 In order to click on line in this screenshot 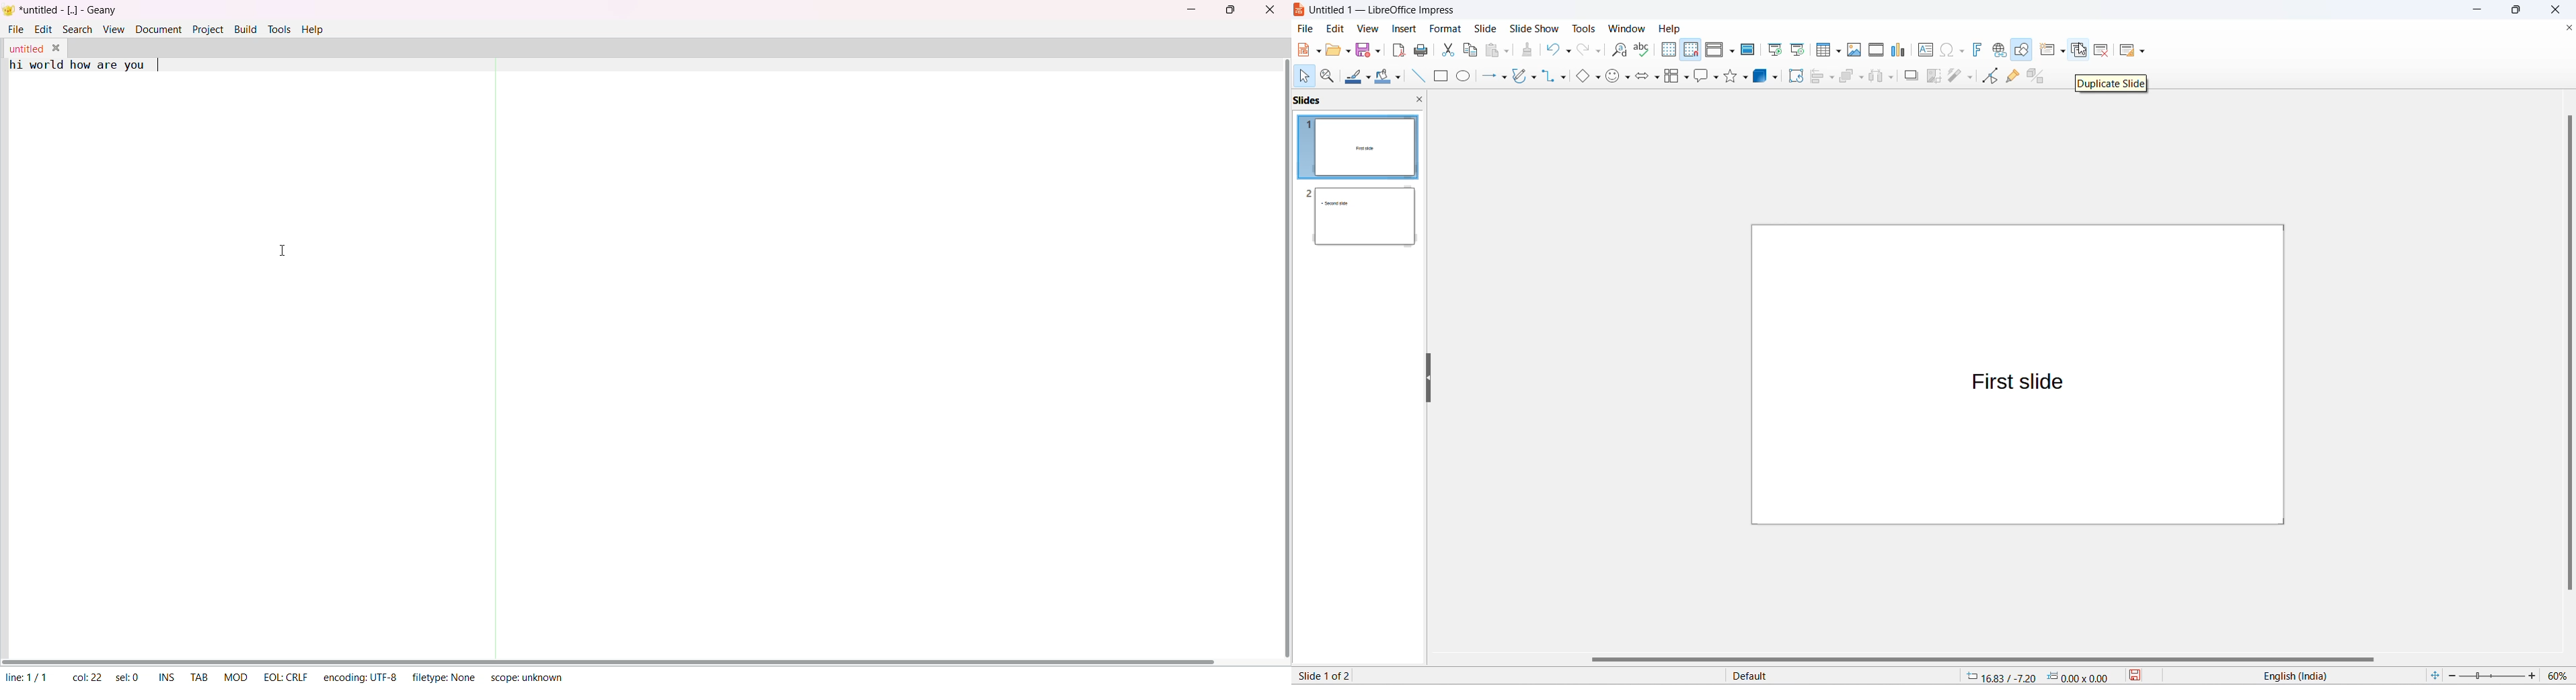, I will do `click(1417, 77)`.